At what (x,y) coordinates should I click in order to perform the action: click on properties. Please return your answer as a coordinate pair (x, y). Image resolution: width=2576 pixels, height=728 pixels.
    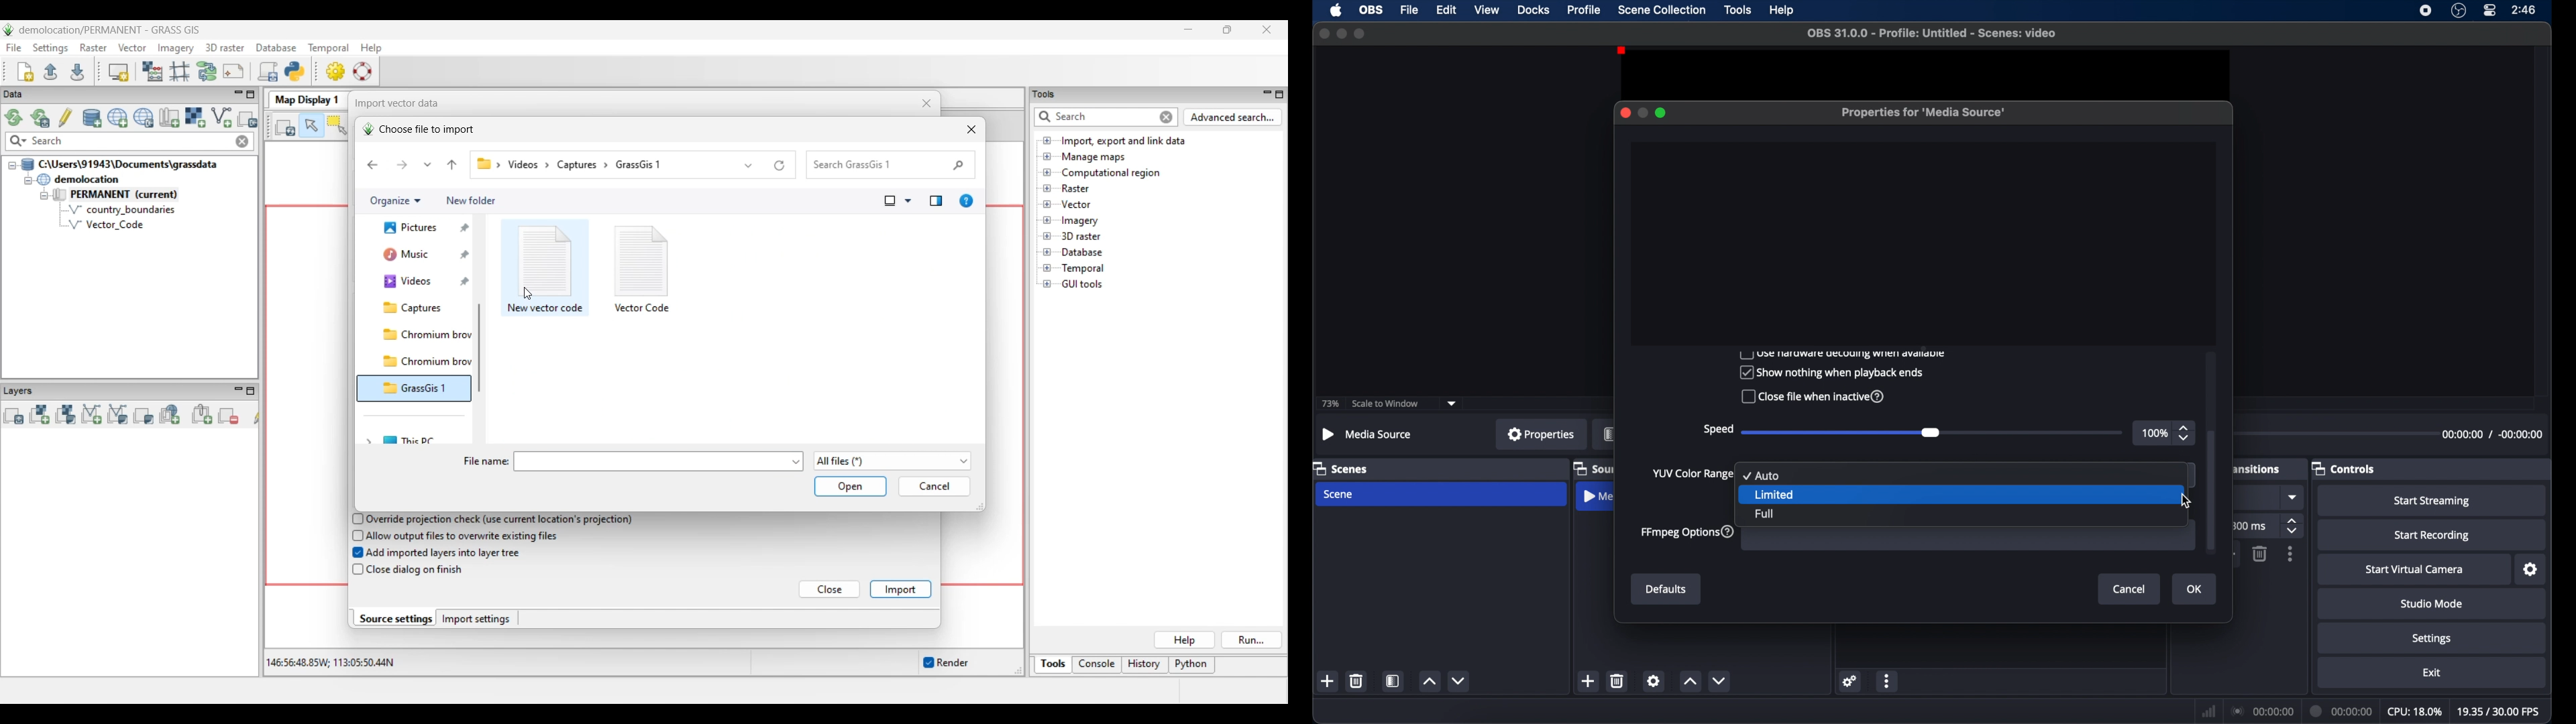
    Looking at the image, I should click on (1541, 434).